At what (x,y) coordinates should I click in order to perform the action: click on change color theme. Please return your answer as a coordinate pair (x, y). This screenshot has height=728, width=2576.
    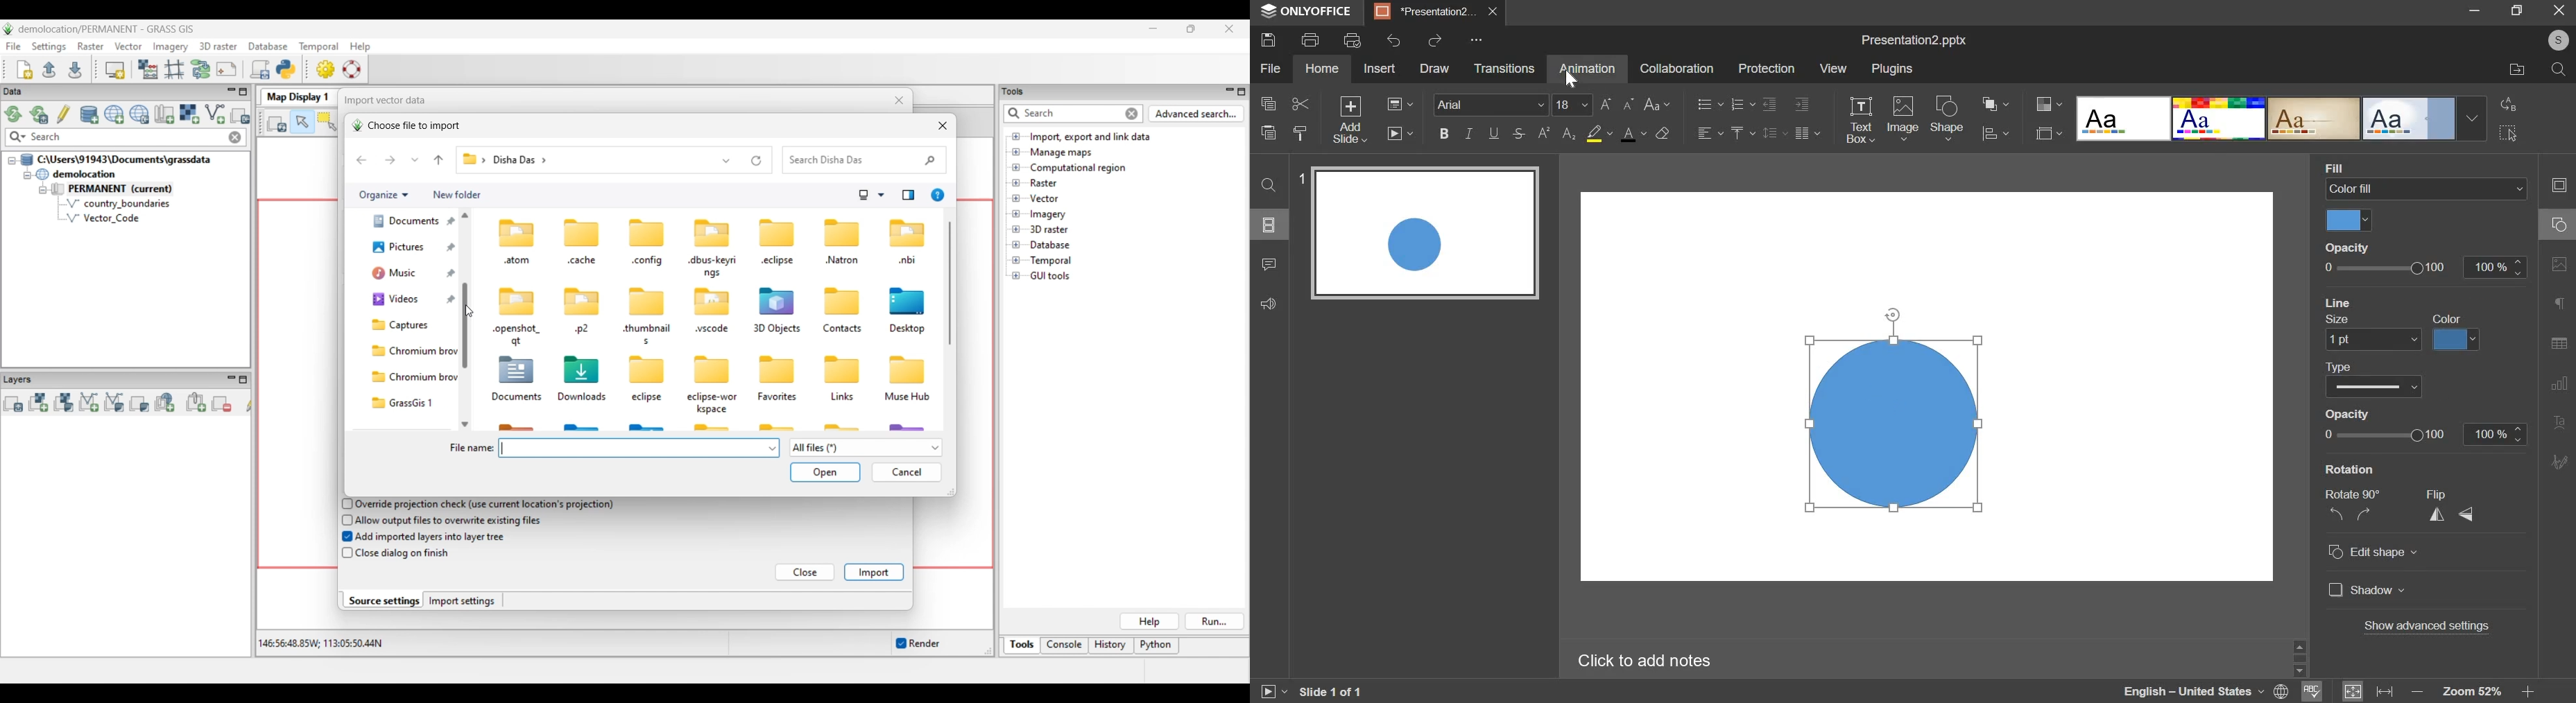
    Looking at the image, I should click on (2048, 105).